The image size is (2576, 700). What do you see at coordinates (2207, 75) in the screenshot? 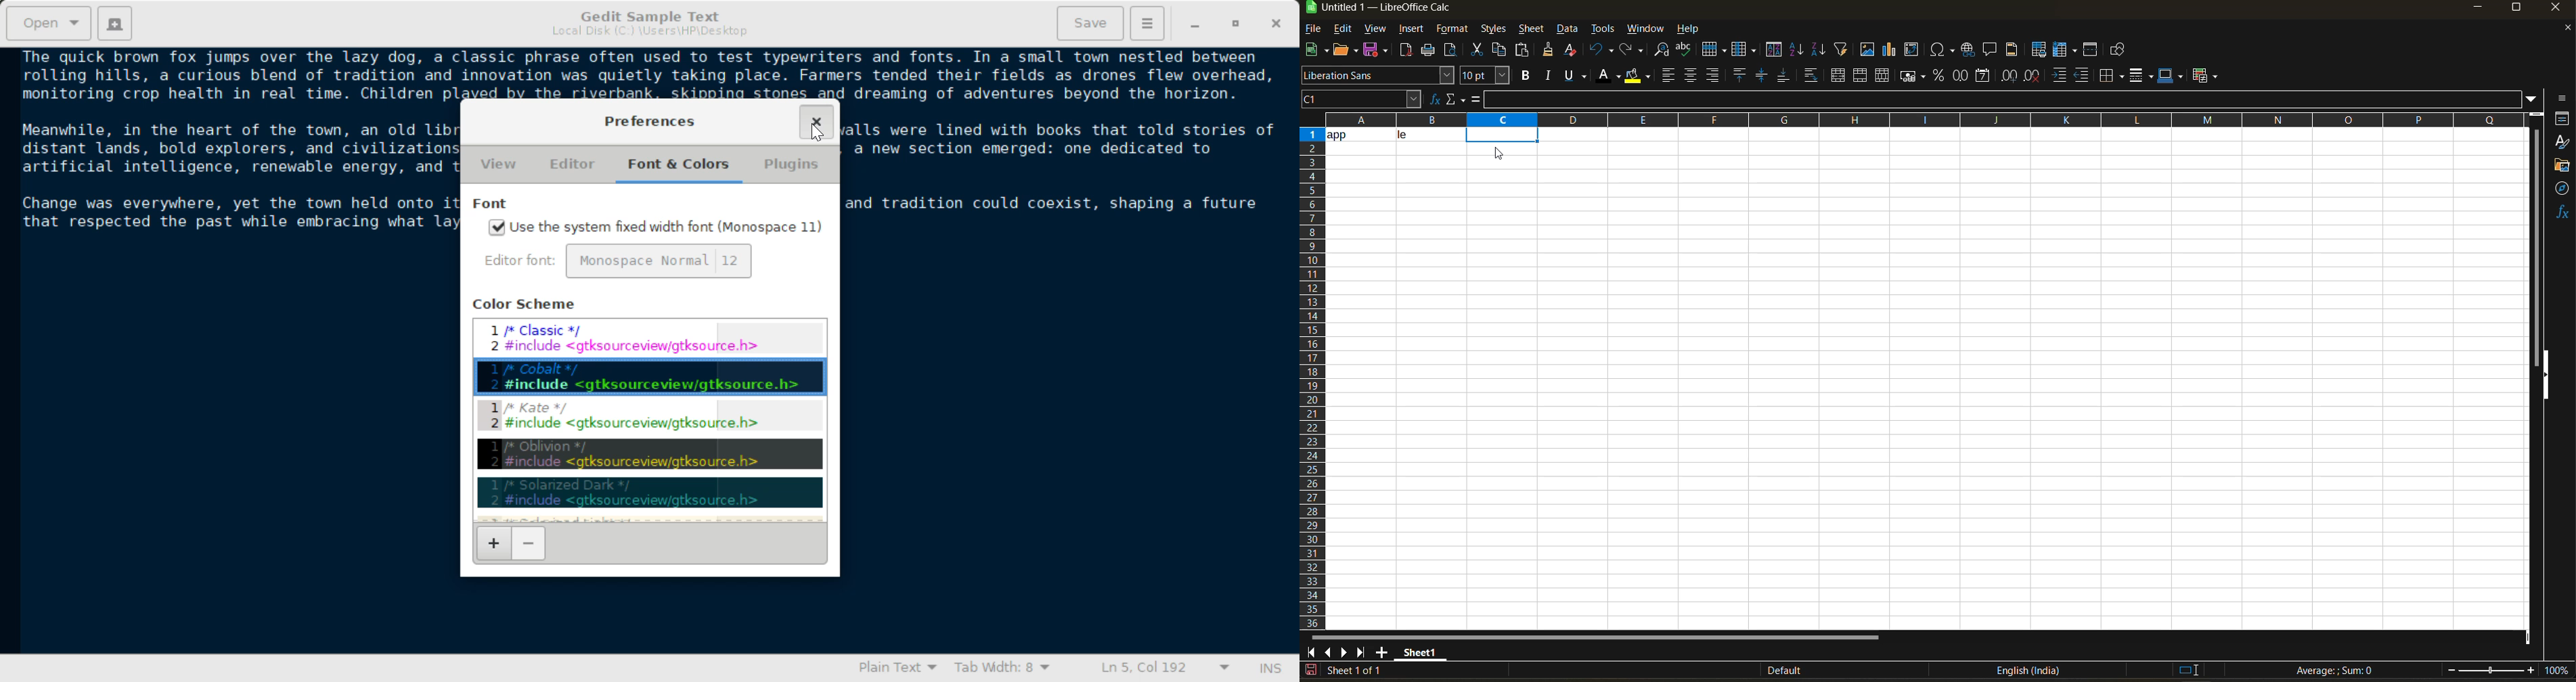
I see `conditional` at bounding box center [2207, 75].